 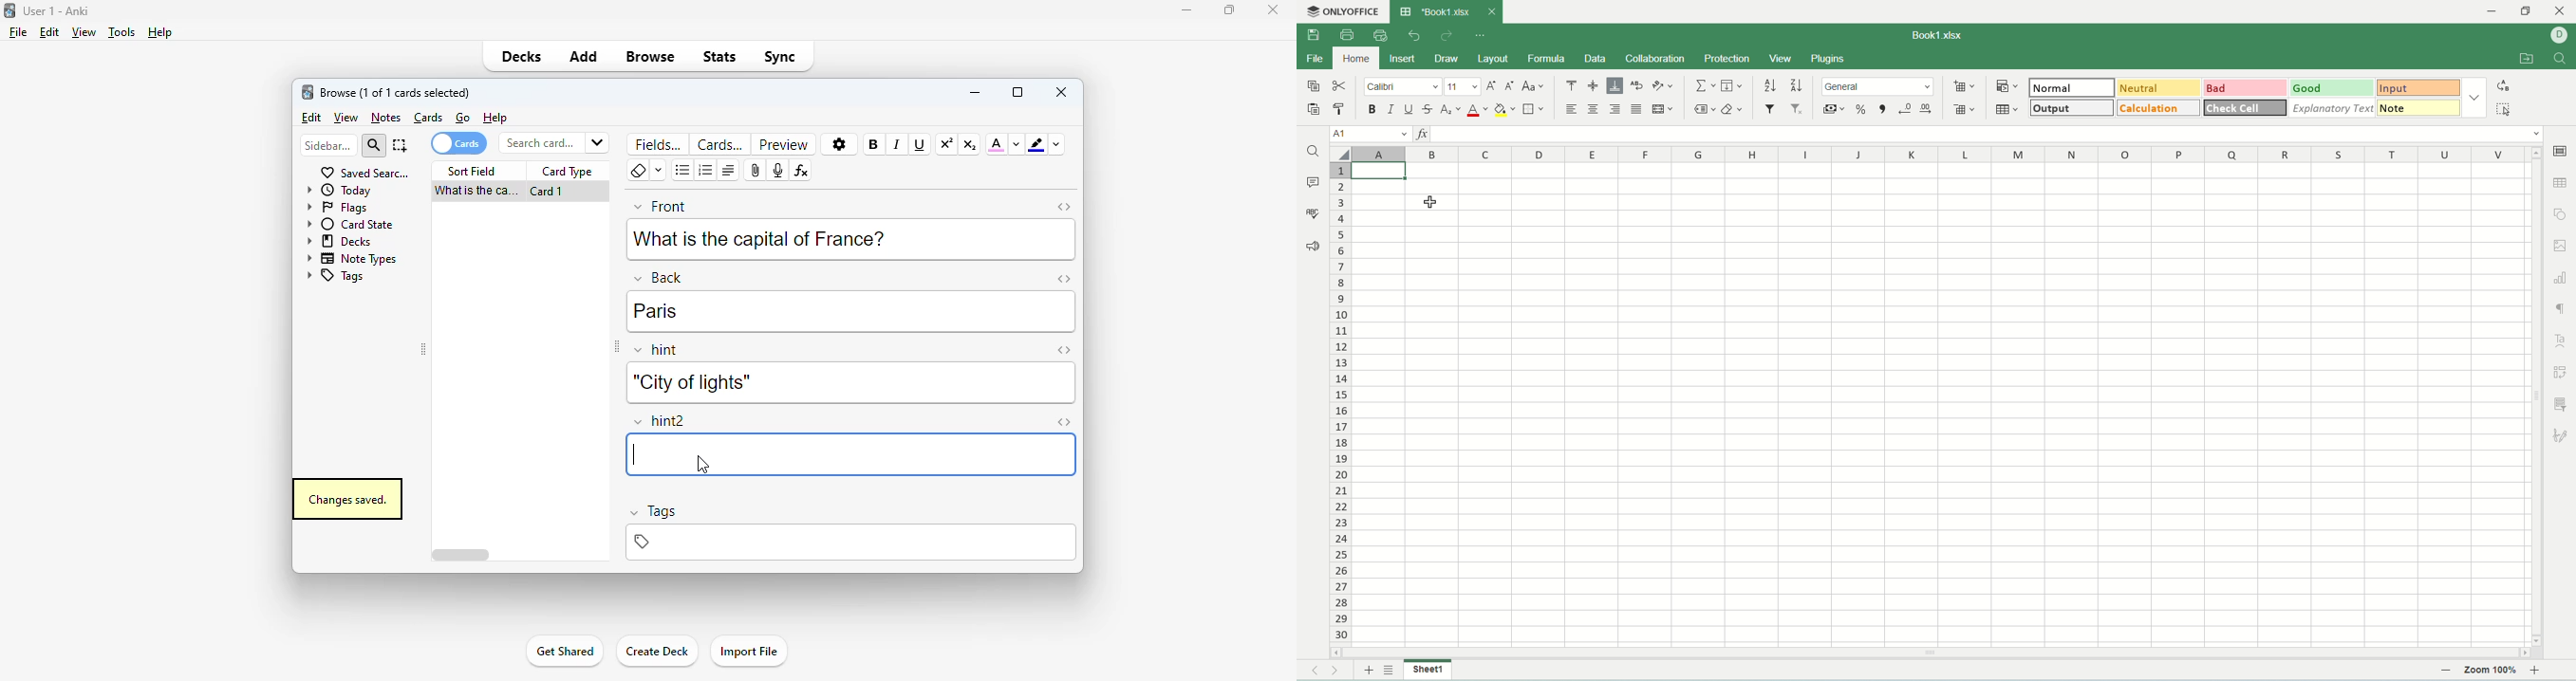 I want to click on accounting style, so click(x=1835, y=109).